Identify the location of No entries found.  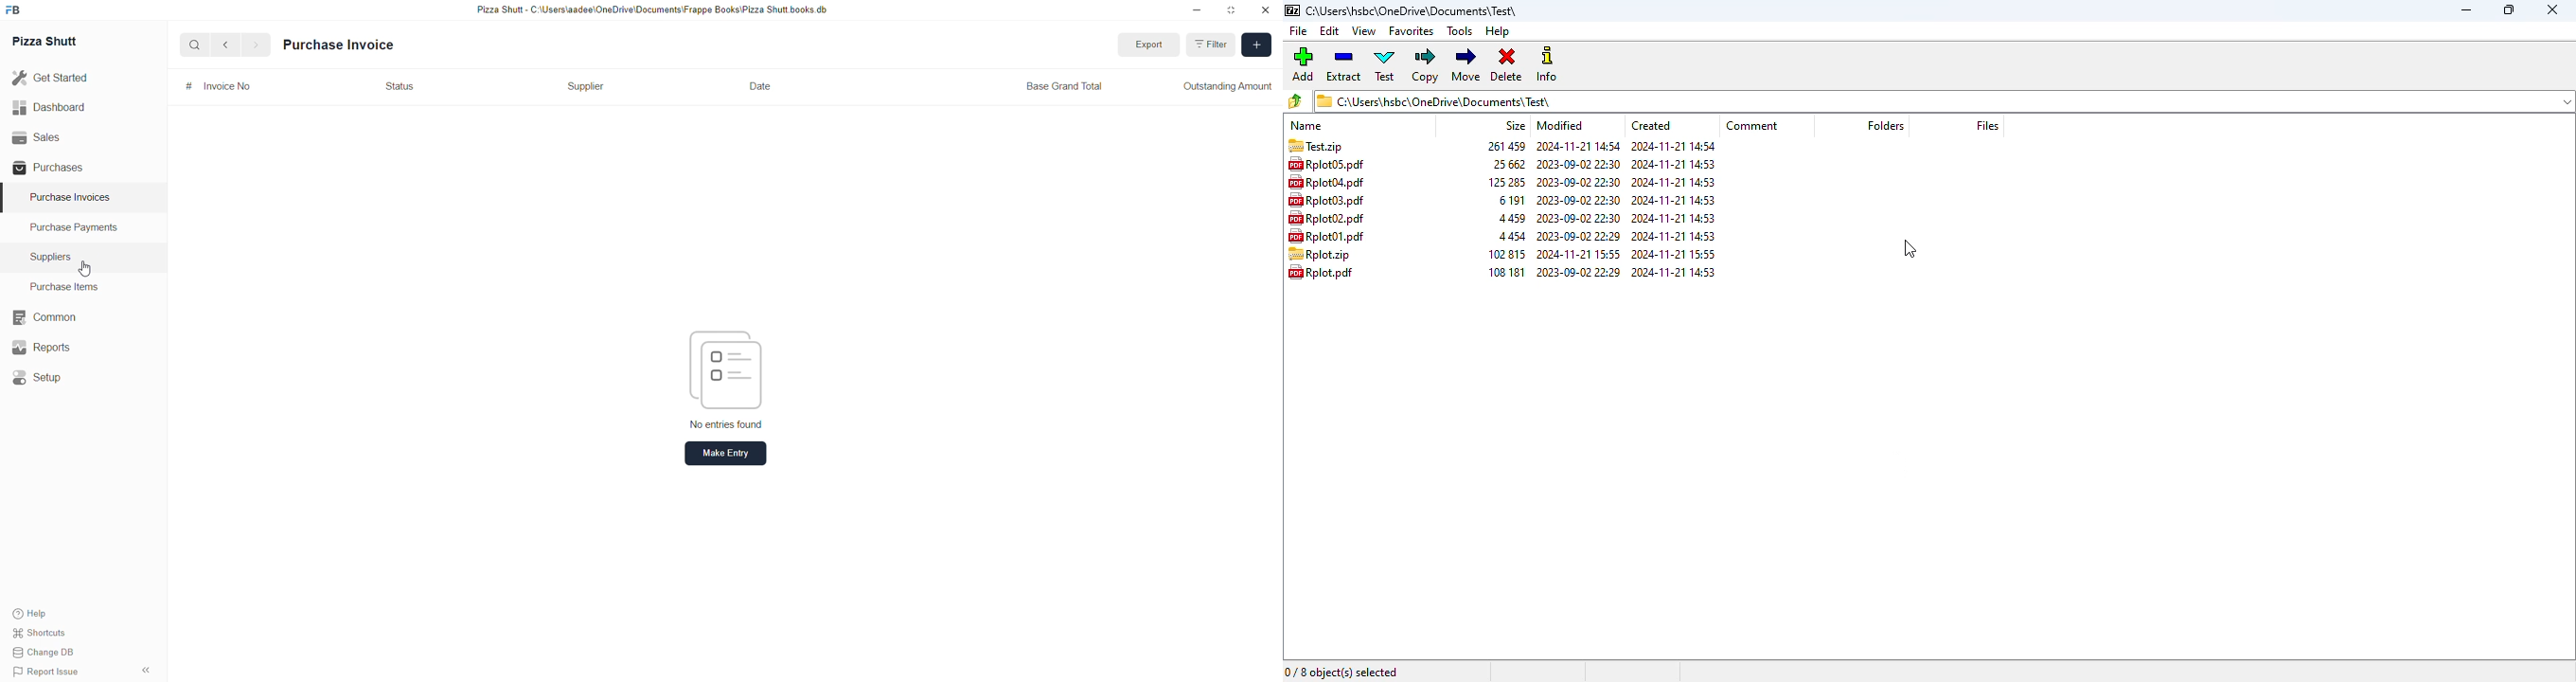
(727, 425).